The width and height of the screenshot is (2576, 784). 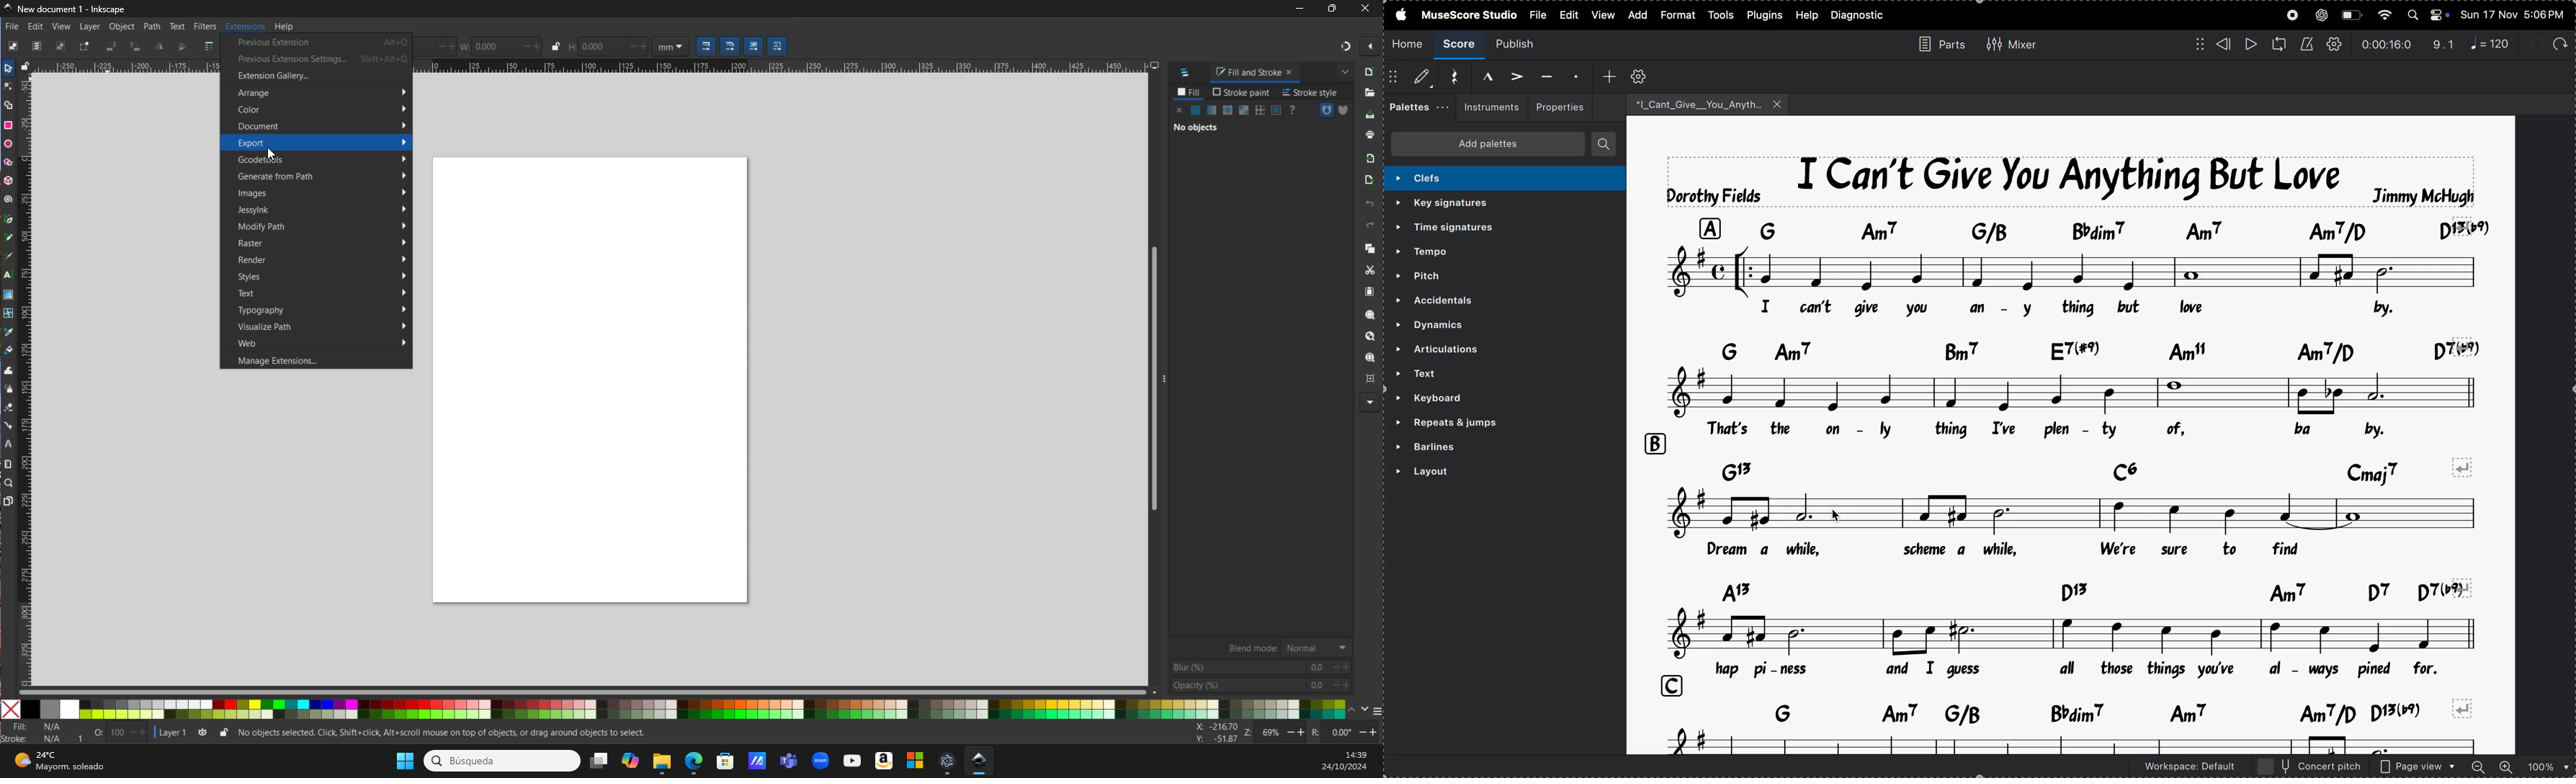 What do you see at coordinates (1418, 108) in the screenshot?
I see `paletes` at bounding box center [1418, 108].